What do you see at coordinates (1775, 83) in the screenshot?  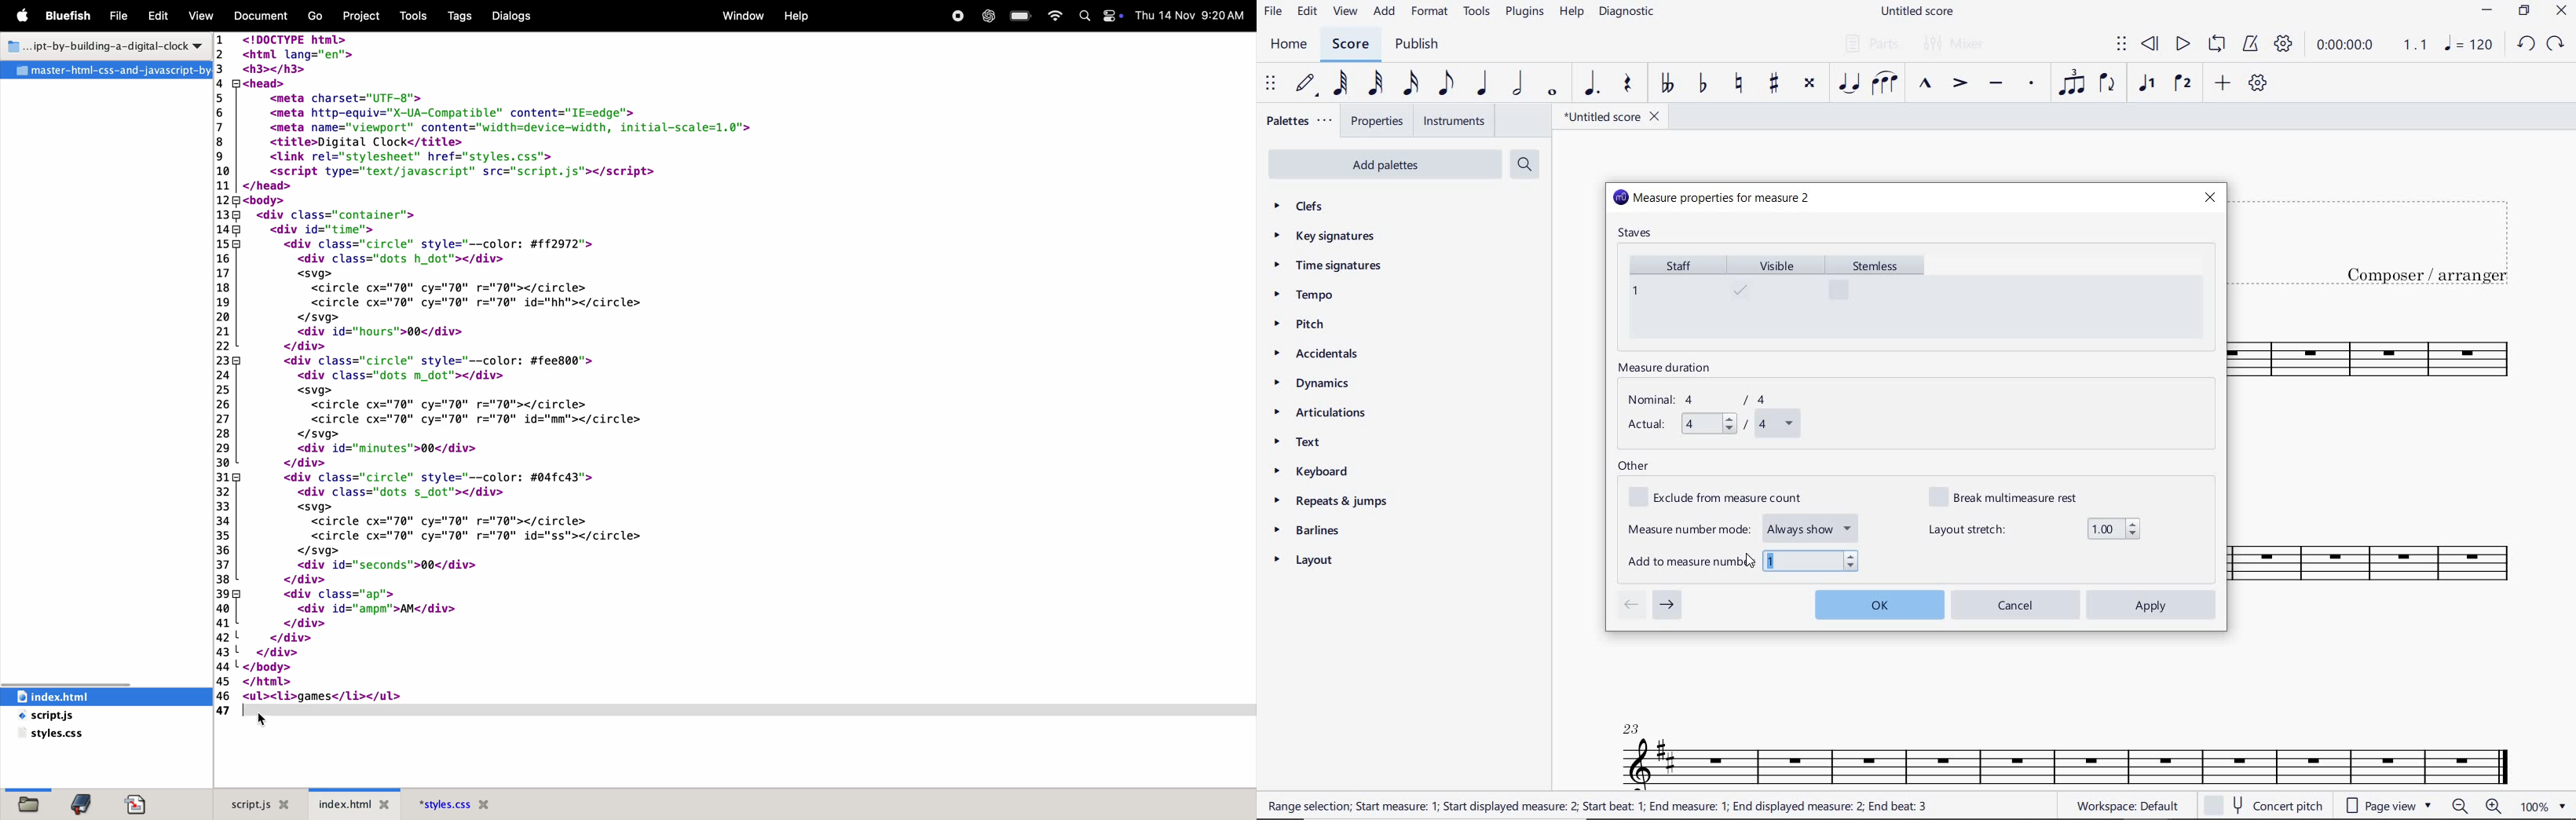 I see `TOGGLE SHARP` at bounding box center [1775, 83].